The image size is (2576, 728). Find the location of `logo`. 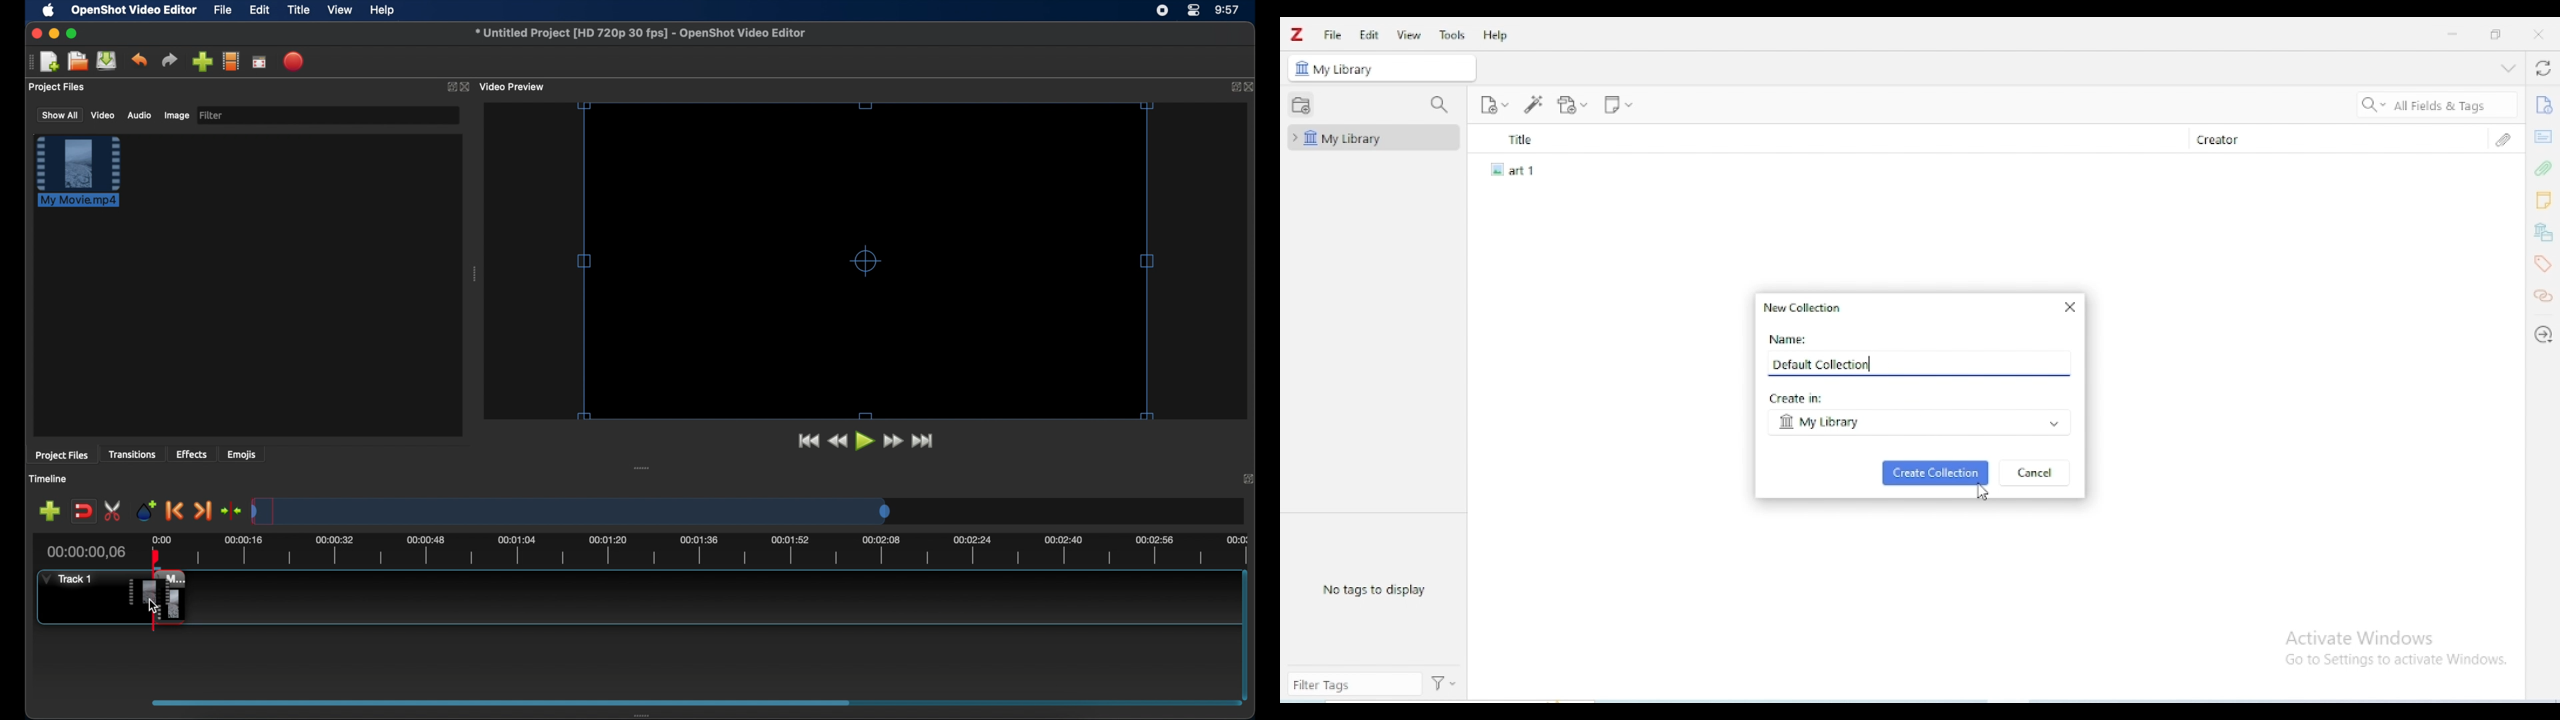

logo is located at coordinates (1297, 34).